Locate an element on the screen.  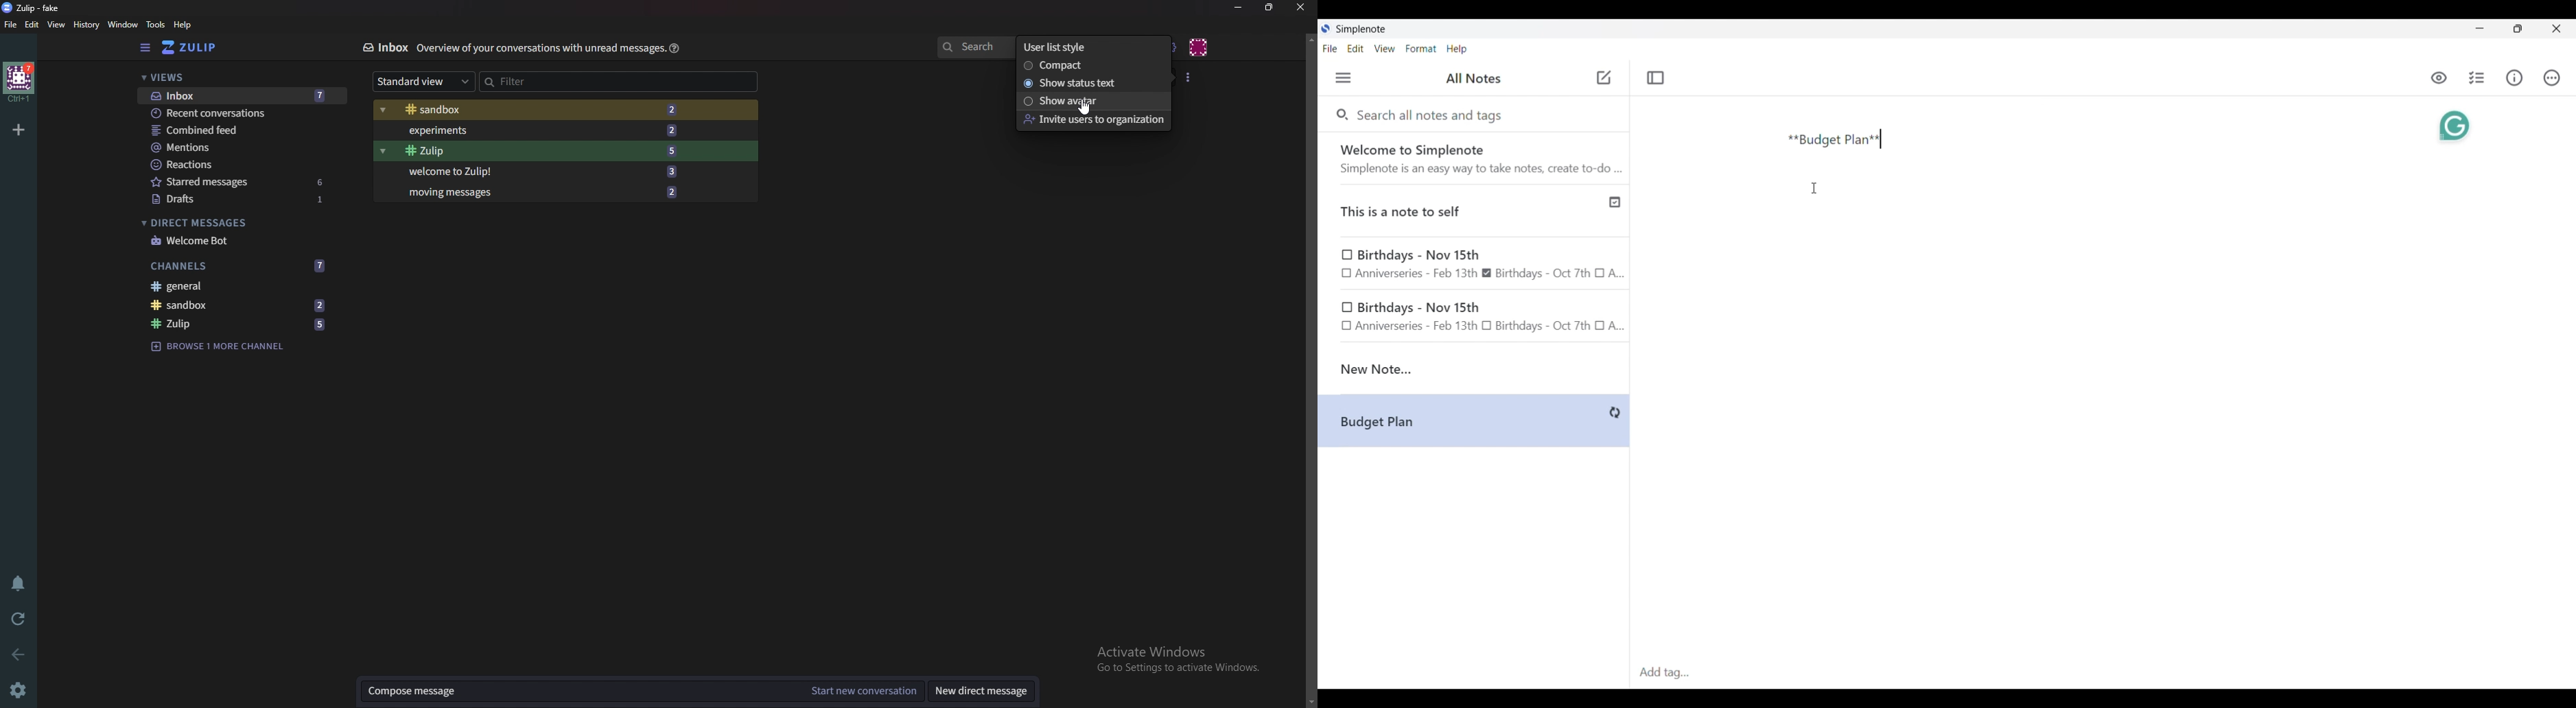
Home view is located at coordinates (194, 49).